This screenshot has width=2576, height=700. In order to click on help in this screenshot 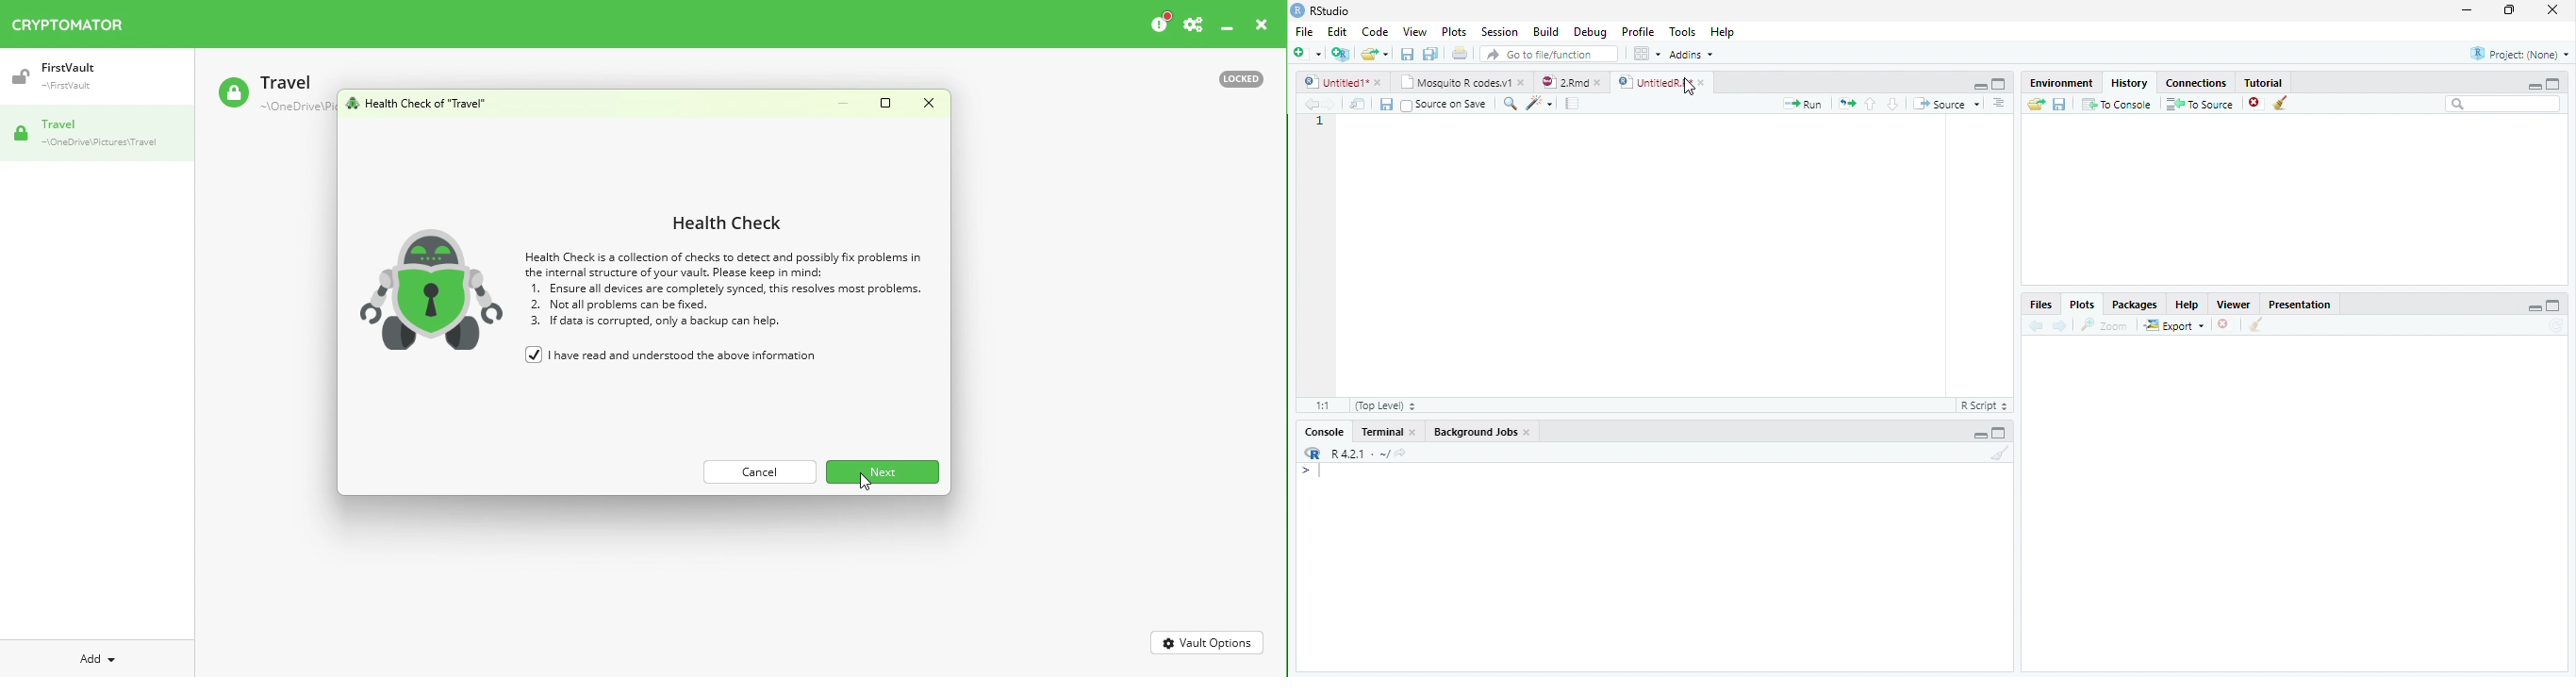, I will do `click(2188, 305)`.